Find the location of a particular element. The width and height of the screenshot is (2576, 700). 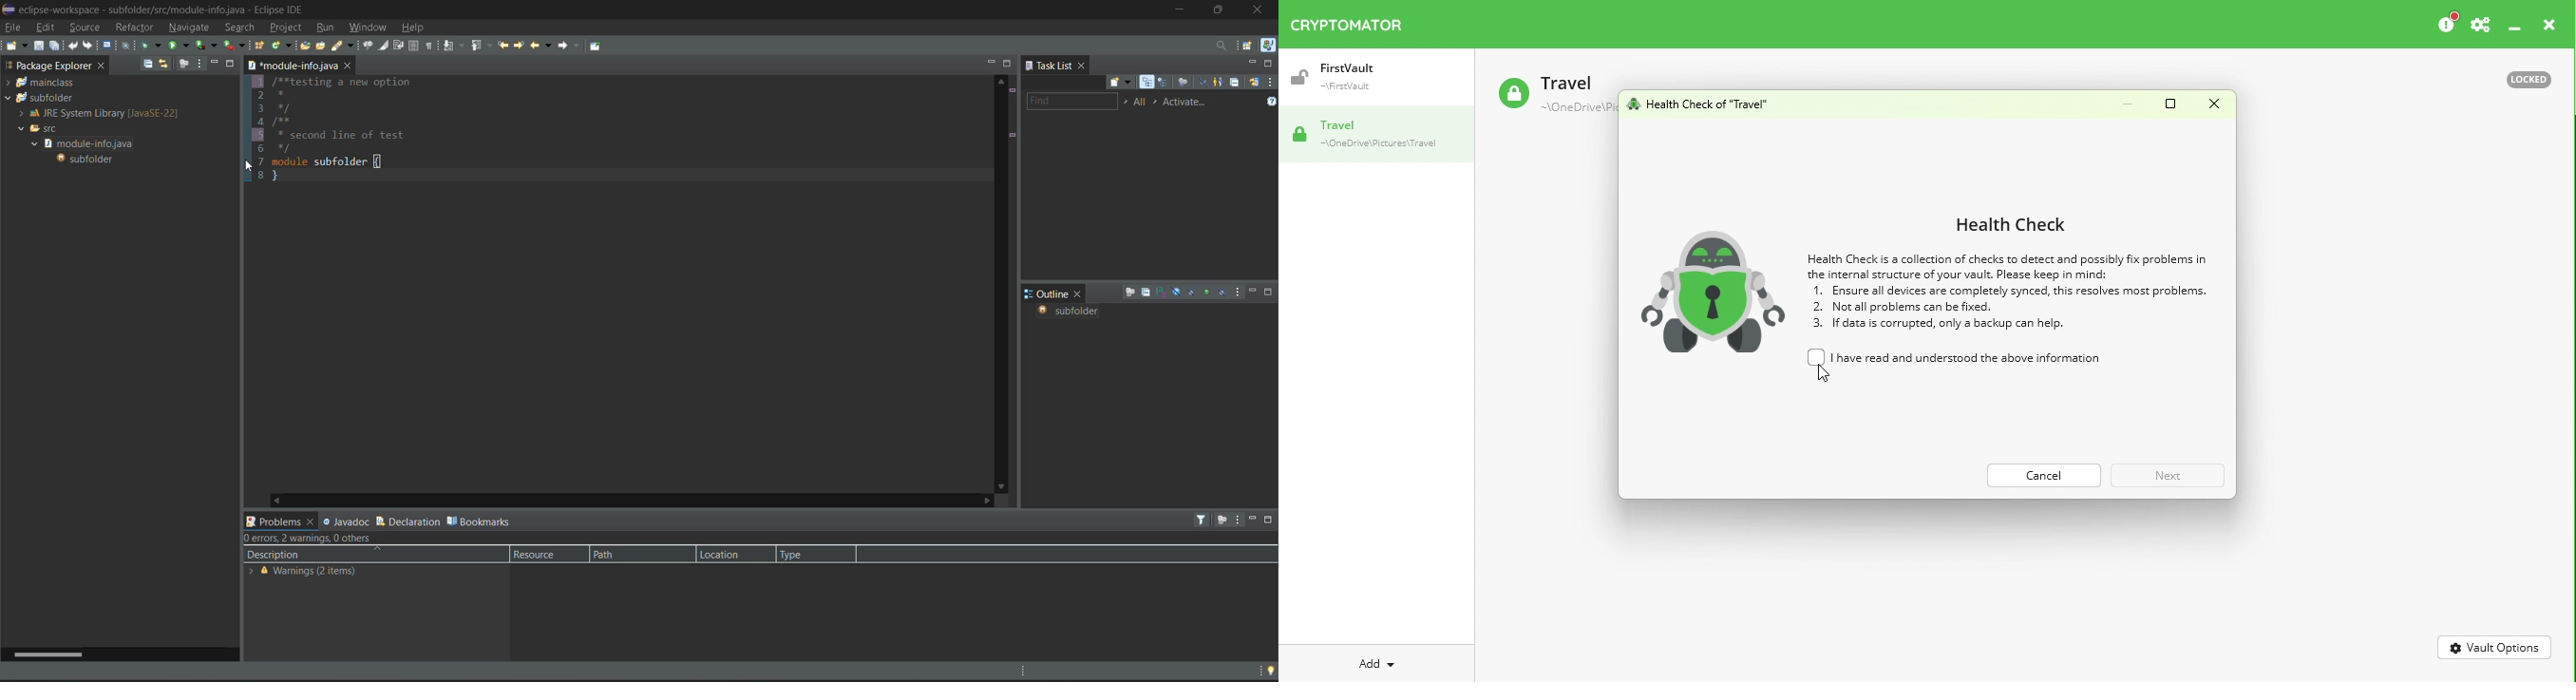

Cryptomator icon is located at coordinates (1356, 21).